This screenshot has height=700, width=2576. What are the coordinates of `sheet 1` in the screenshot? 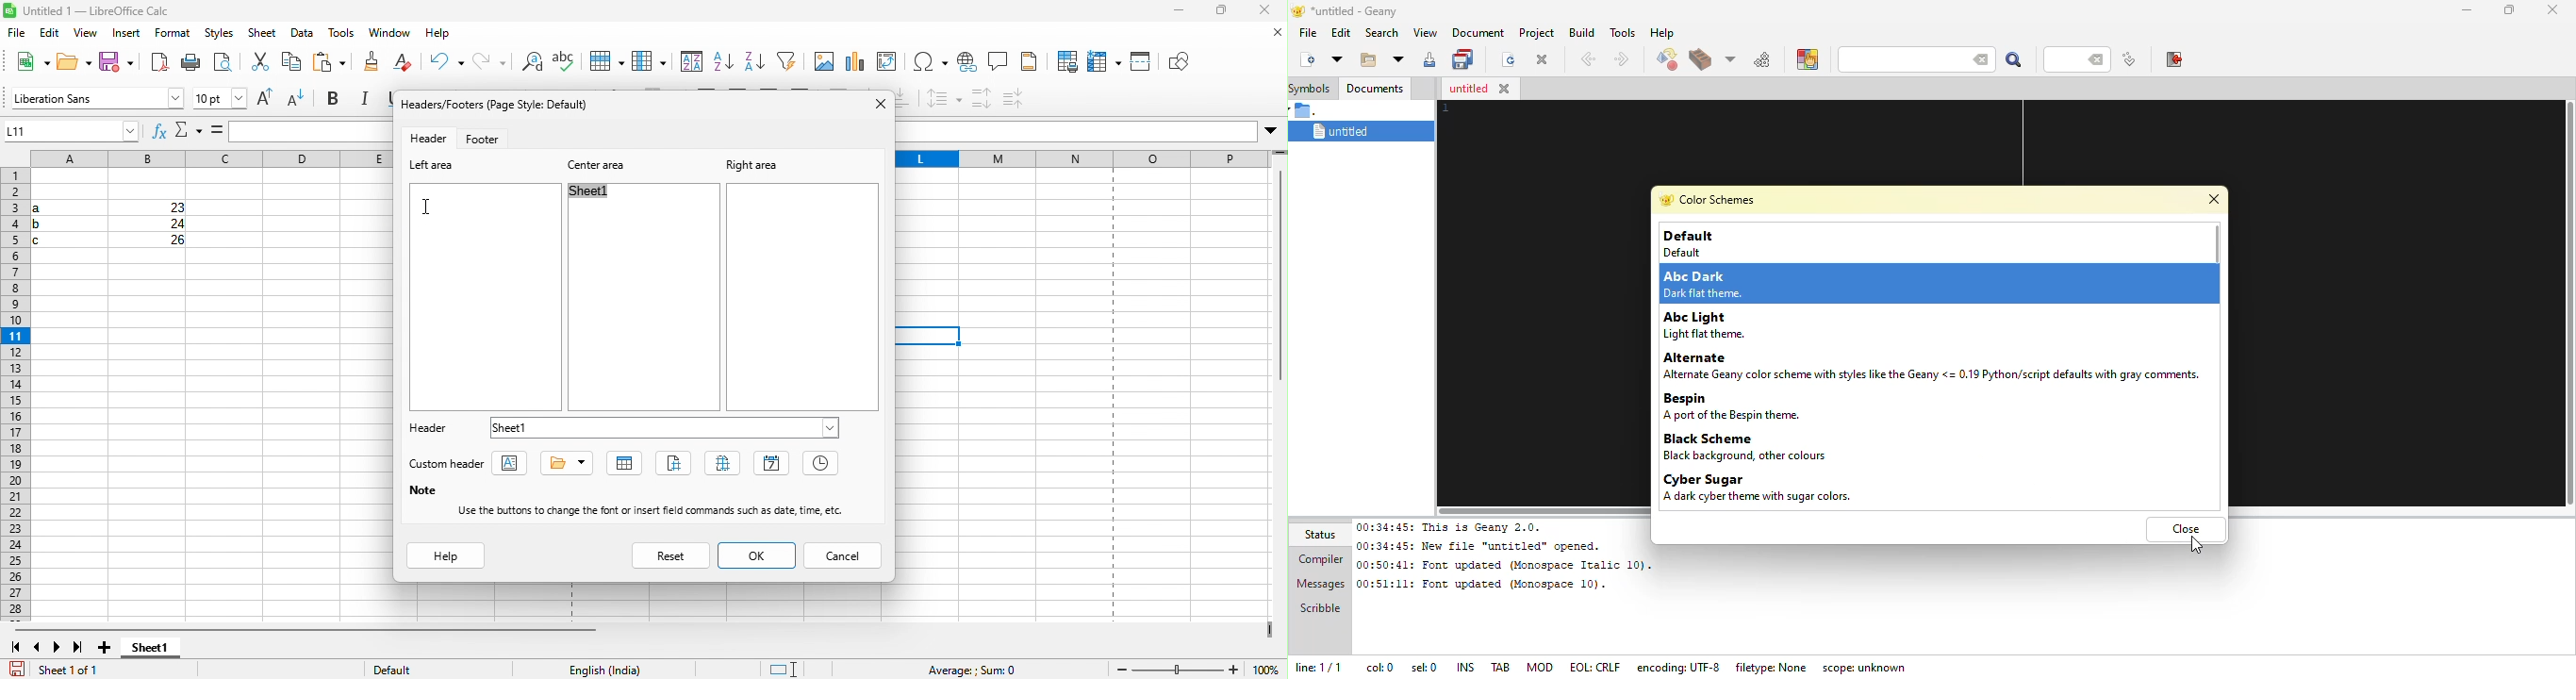 It's located at (157, 651).